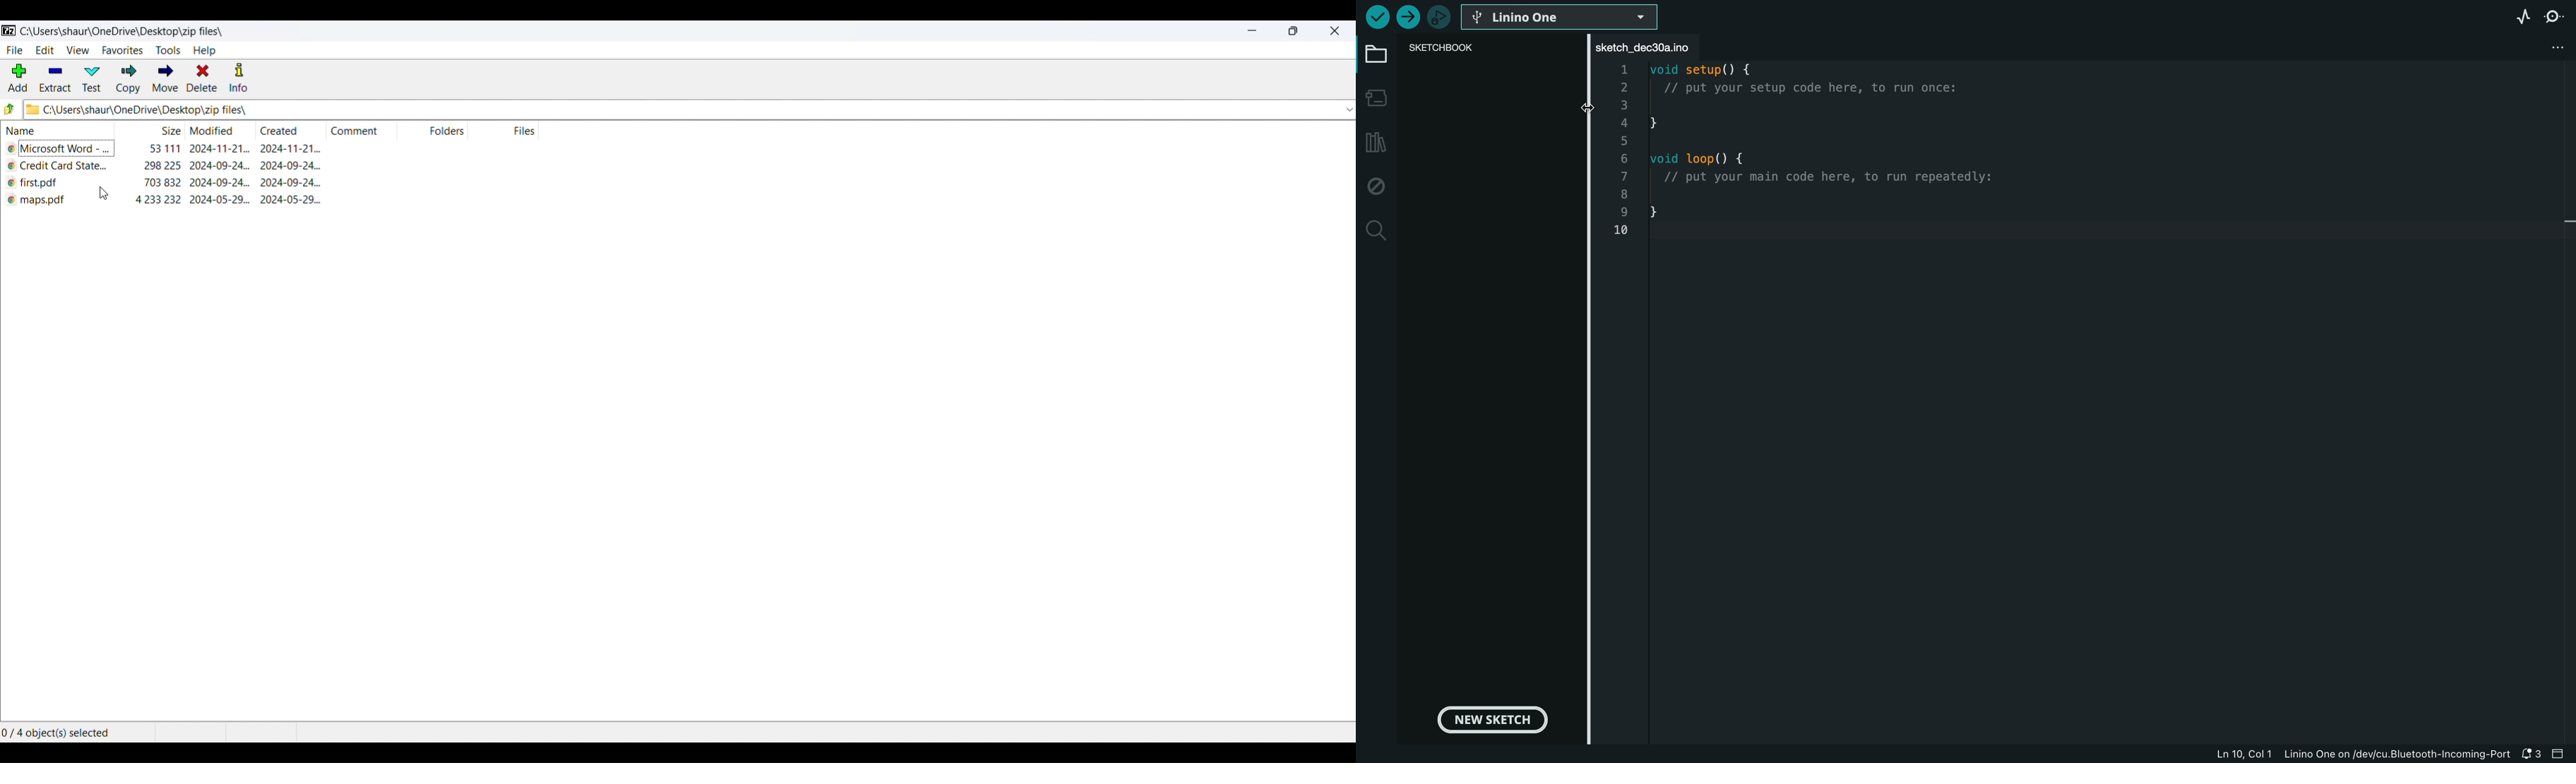  I want to click on close bar, so click(2559, 754).